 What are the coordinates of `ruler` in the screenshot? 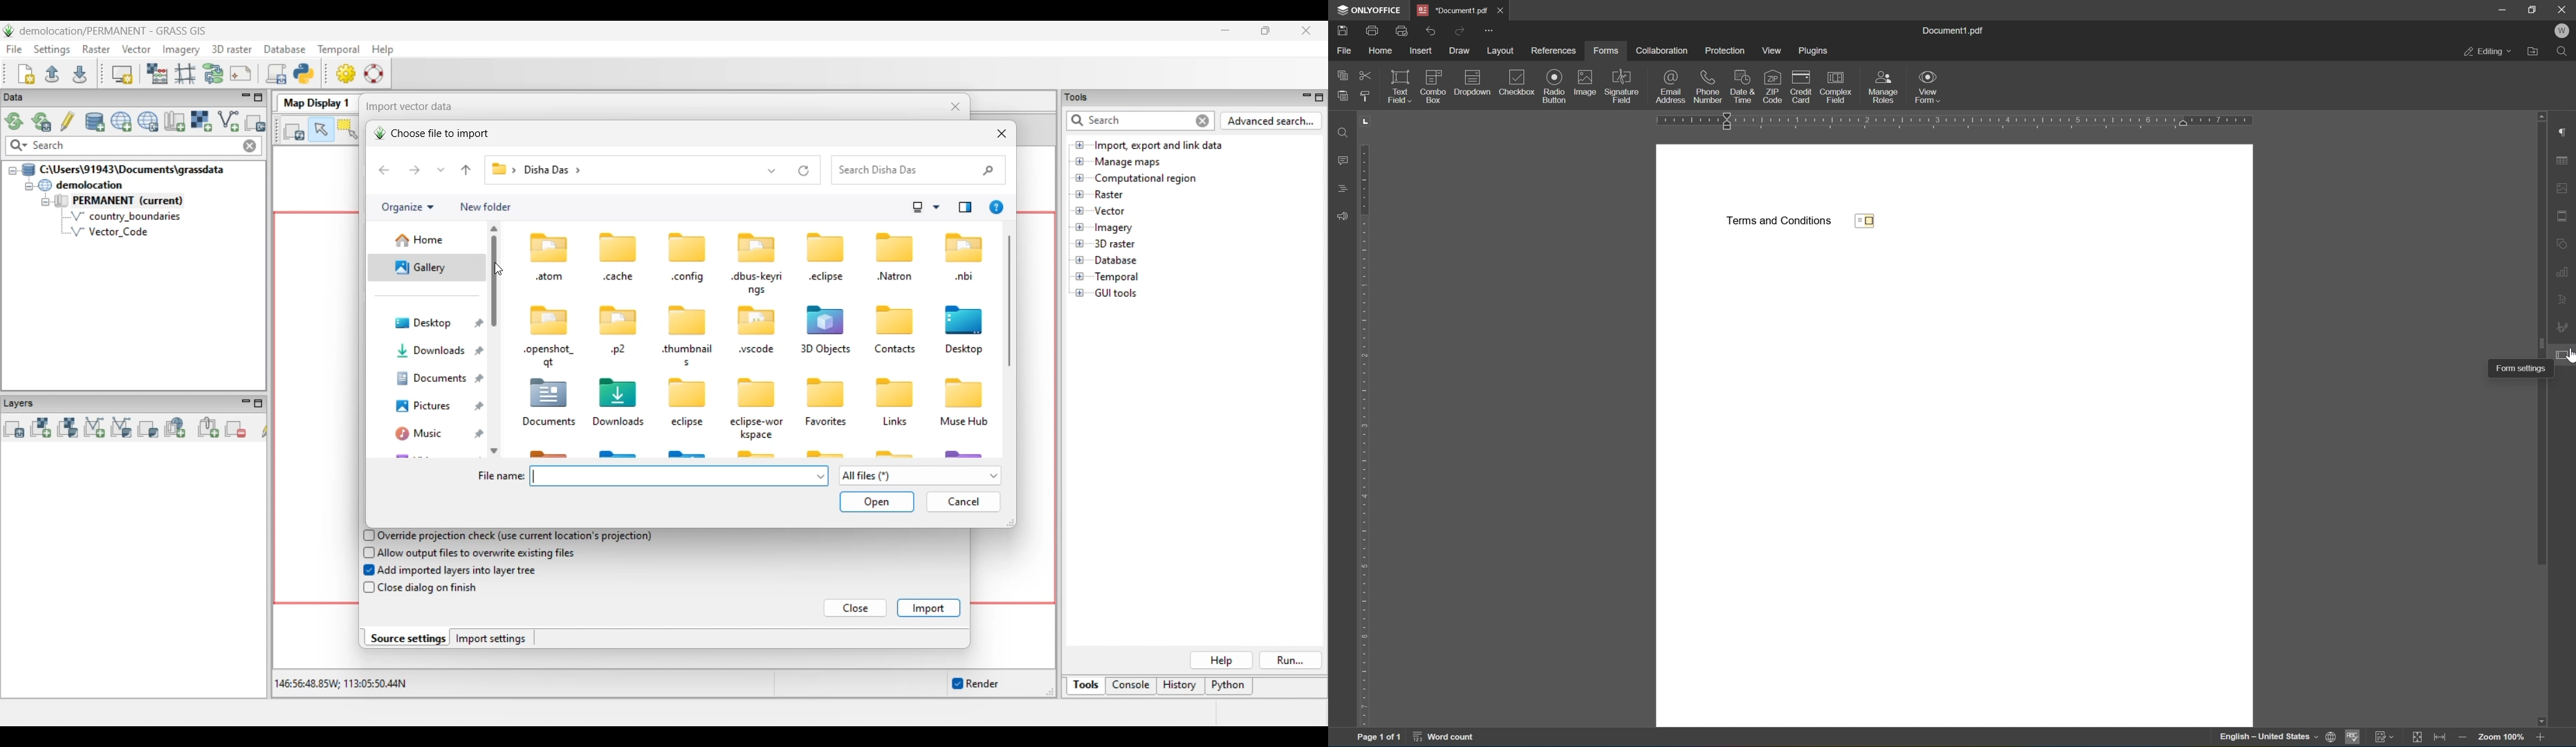 It's located at (1960, 119).